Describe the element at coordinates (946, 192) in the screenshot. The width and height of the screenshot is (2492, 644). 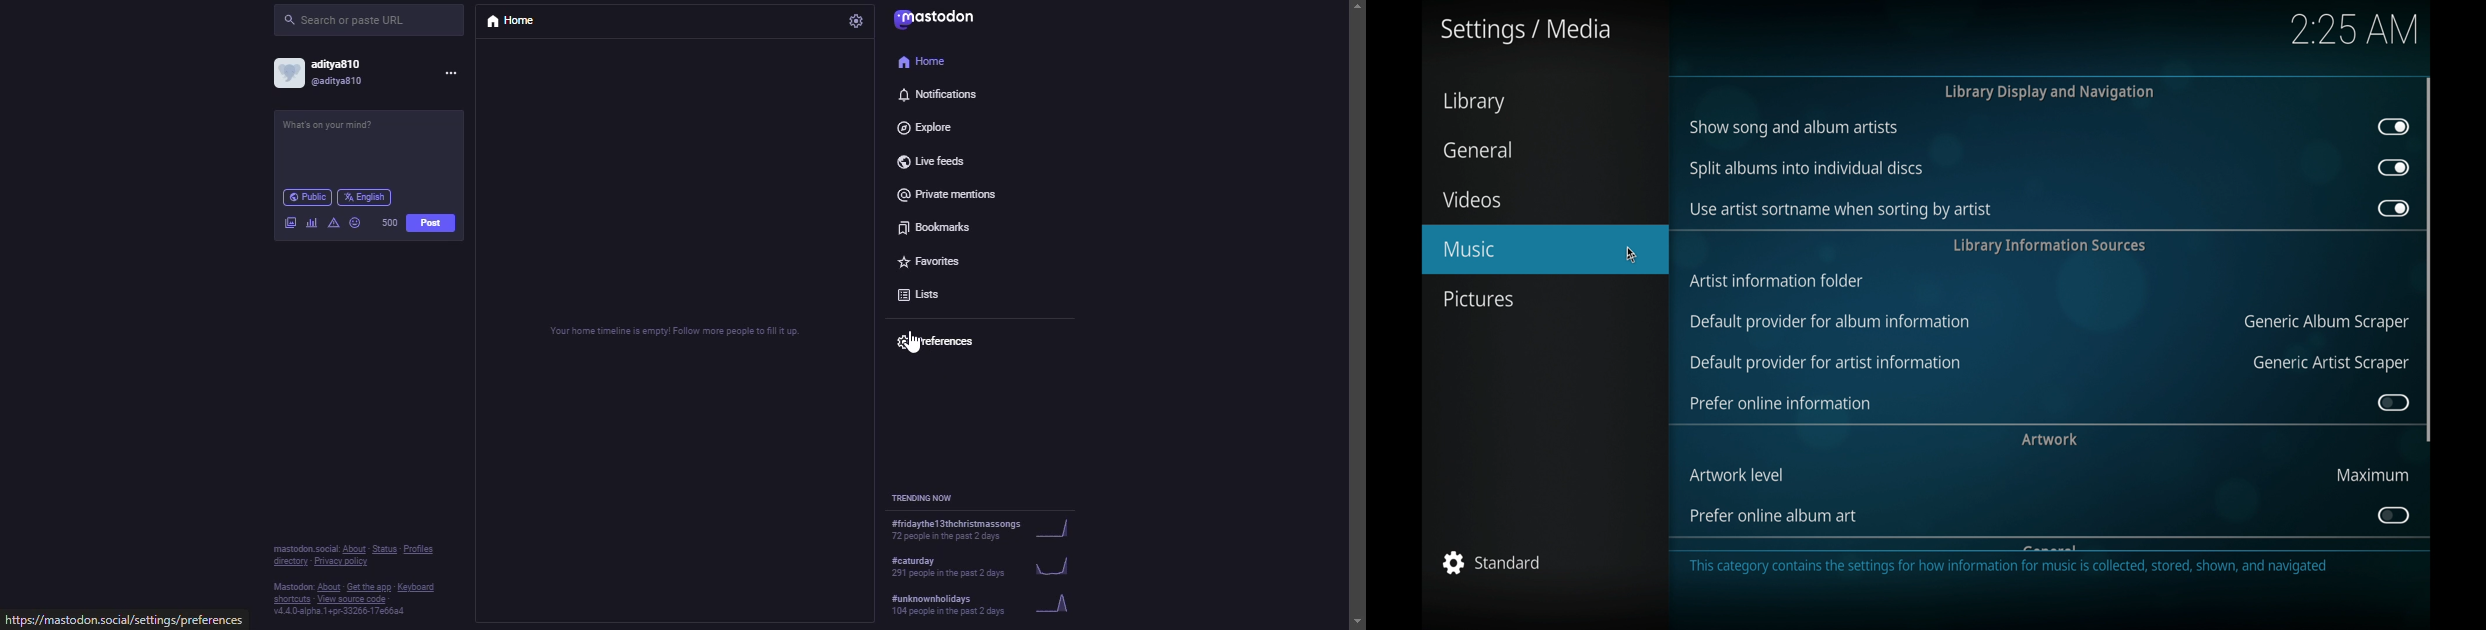
I see `private mentions` at that location.